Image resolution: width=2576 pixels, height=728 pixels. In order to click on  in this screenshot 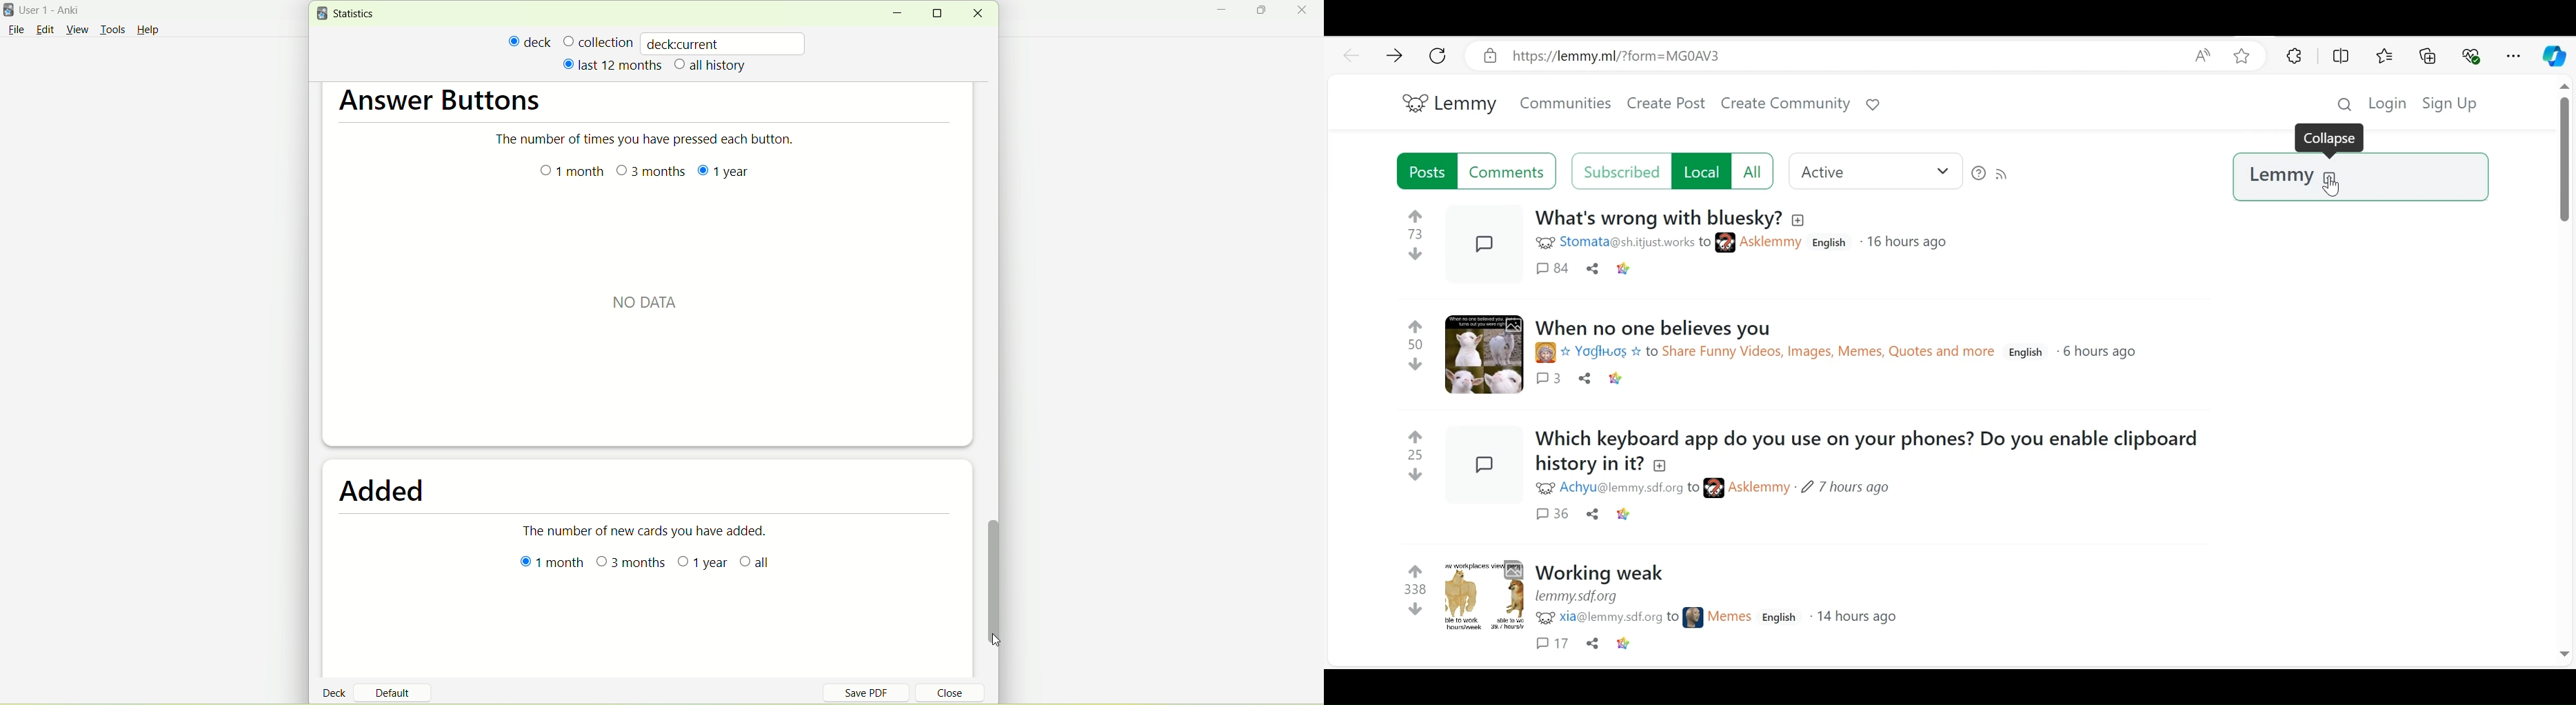, I will do `click(2564, 88)`.